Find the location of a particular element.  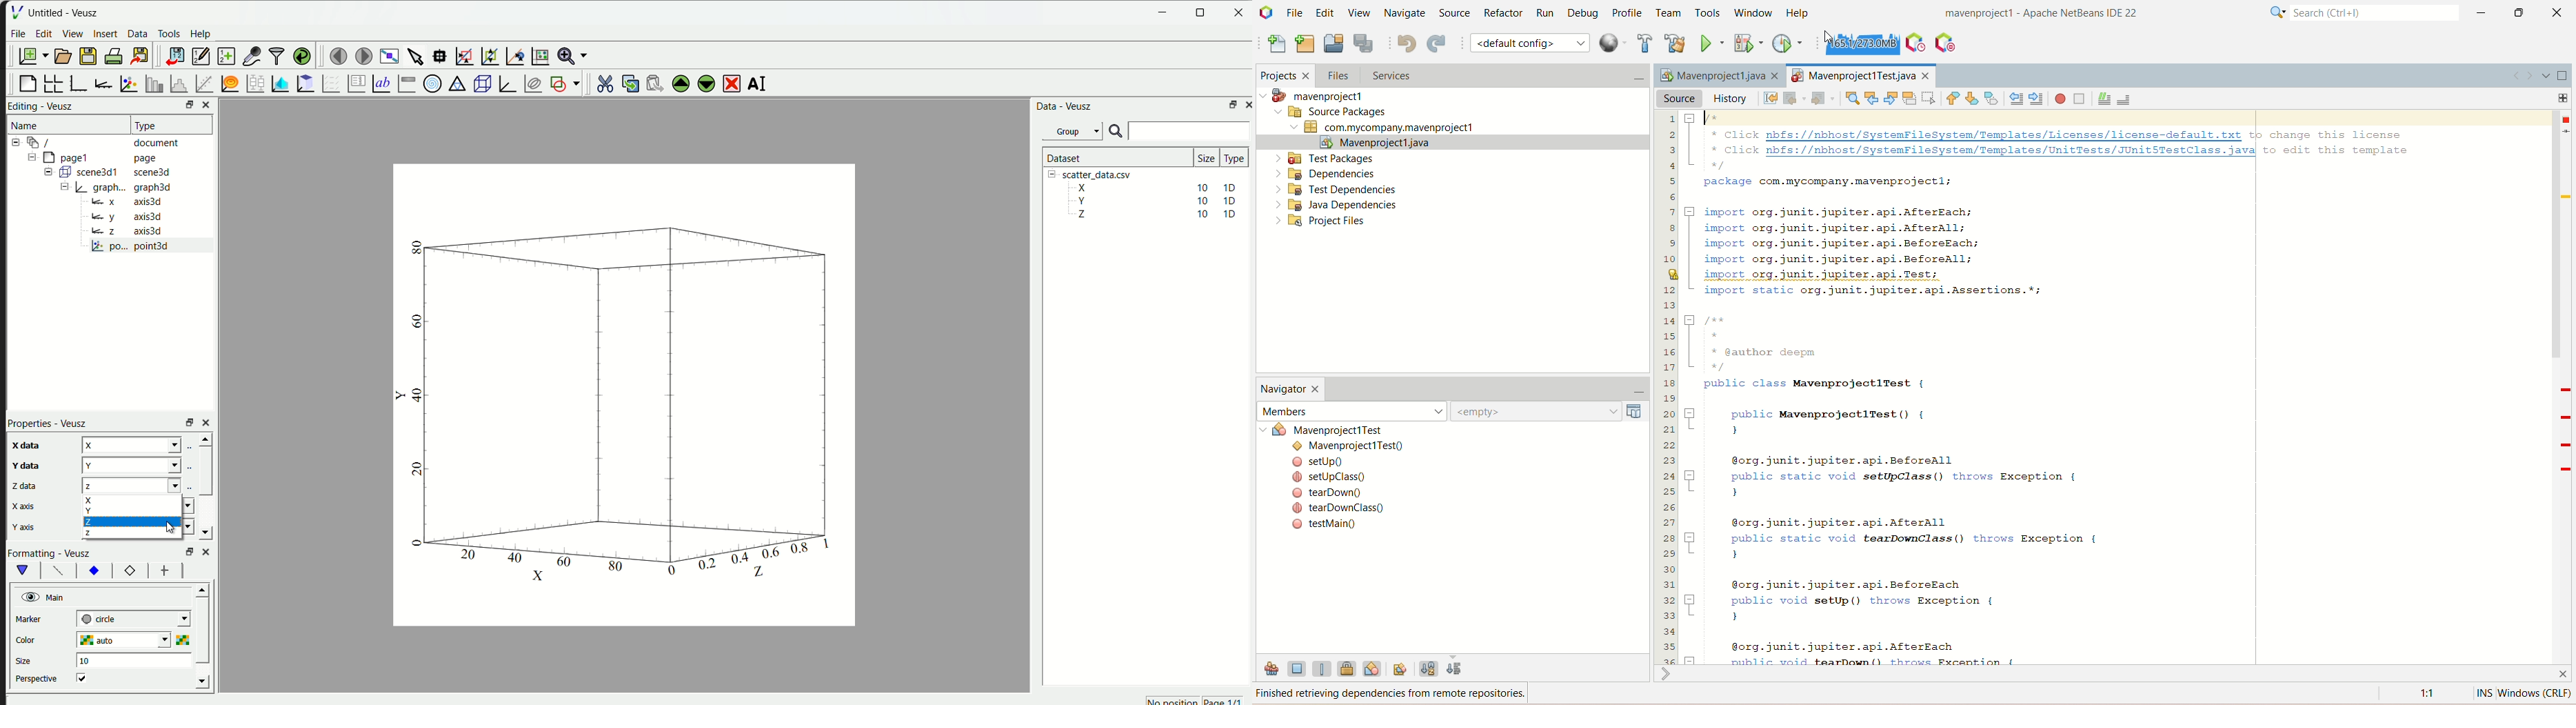

10 is located at coordinates (84, 661).